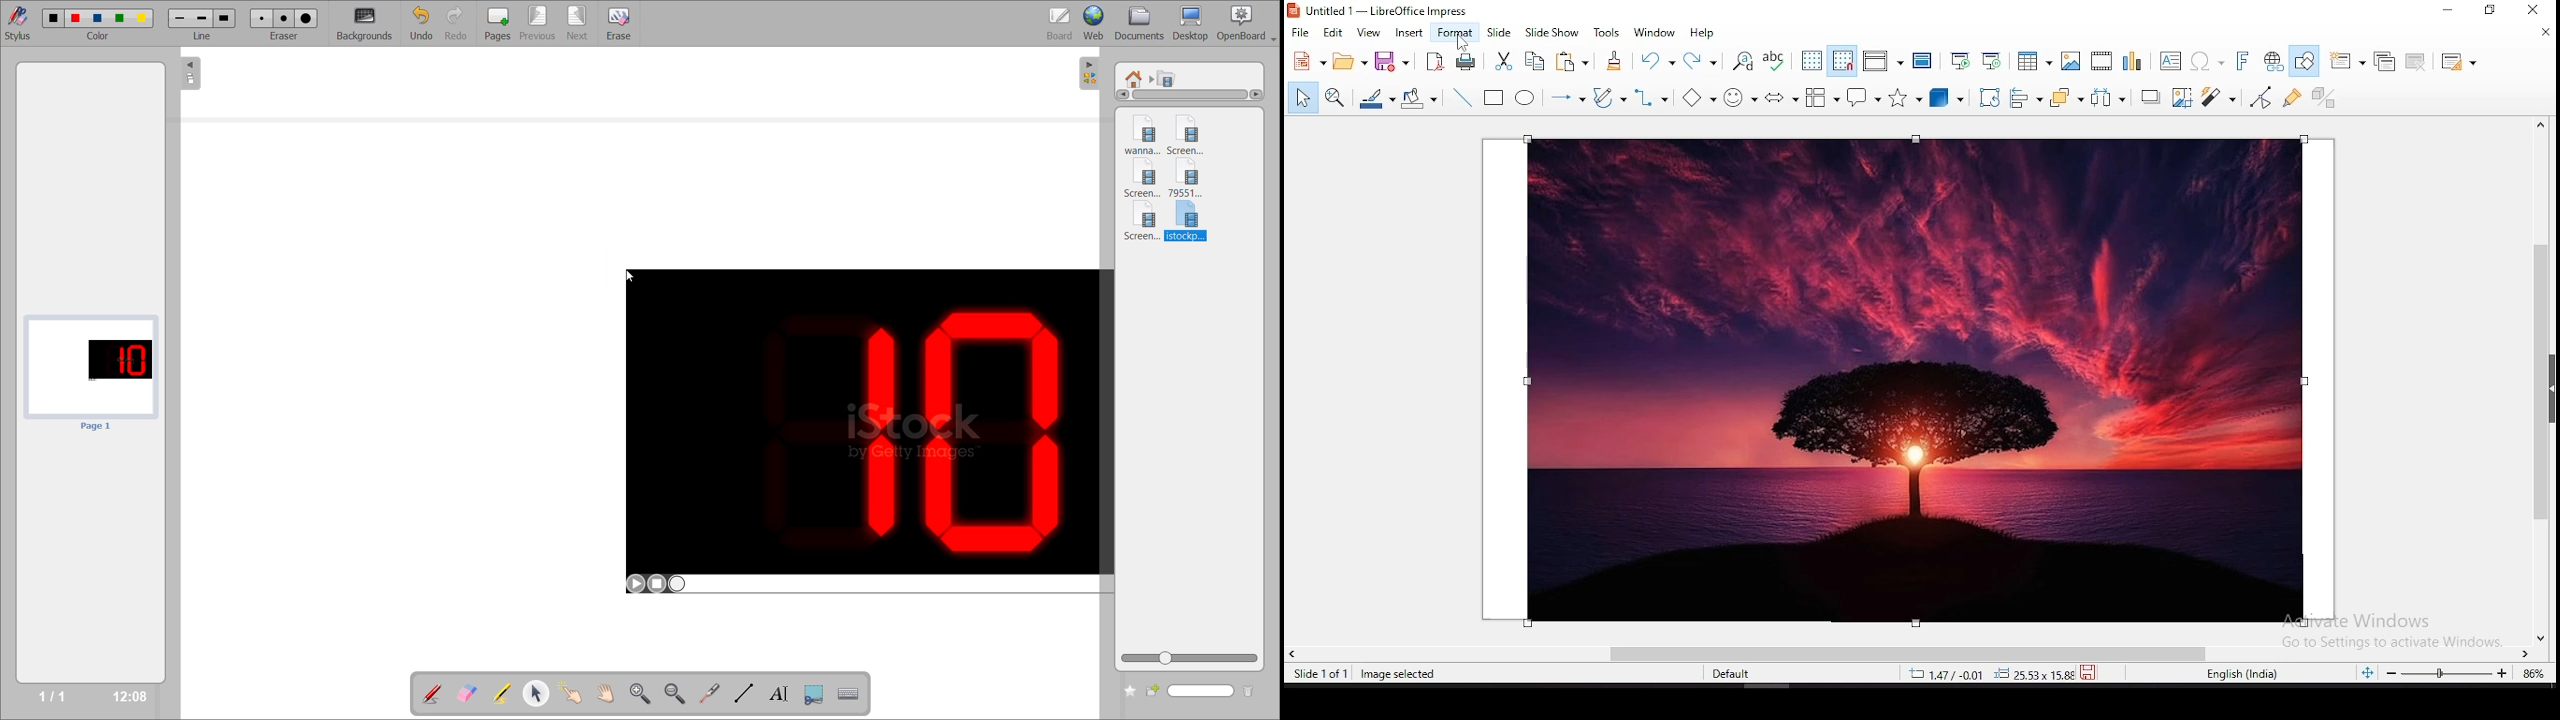 The image size is (2576, 728). Describe the element at coordinates (1461, 97) in the screenshot. I see `insert line` at that location.